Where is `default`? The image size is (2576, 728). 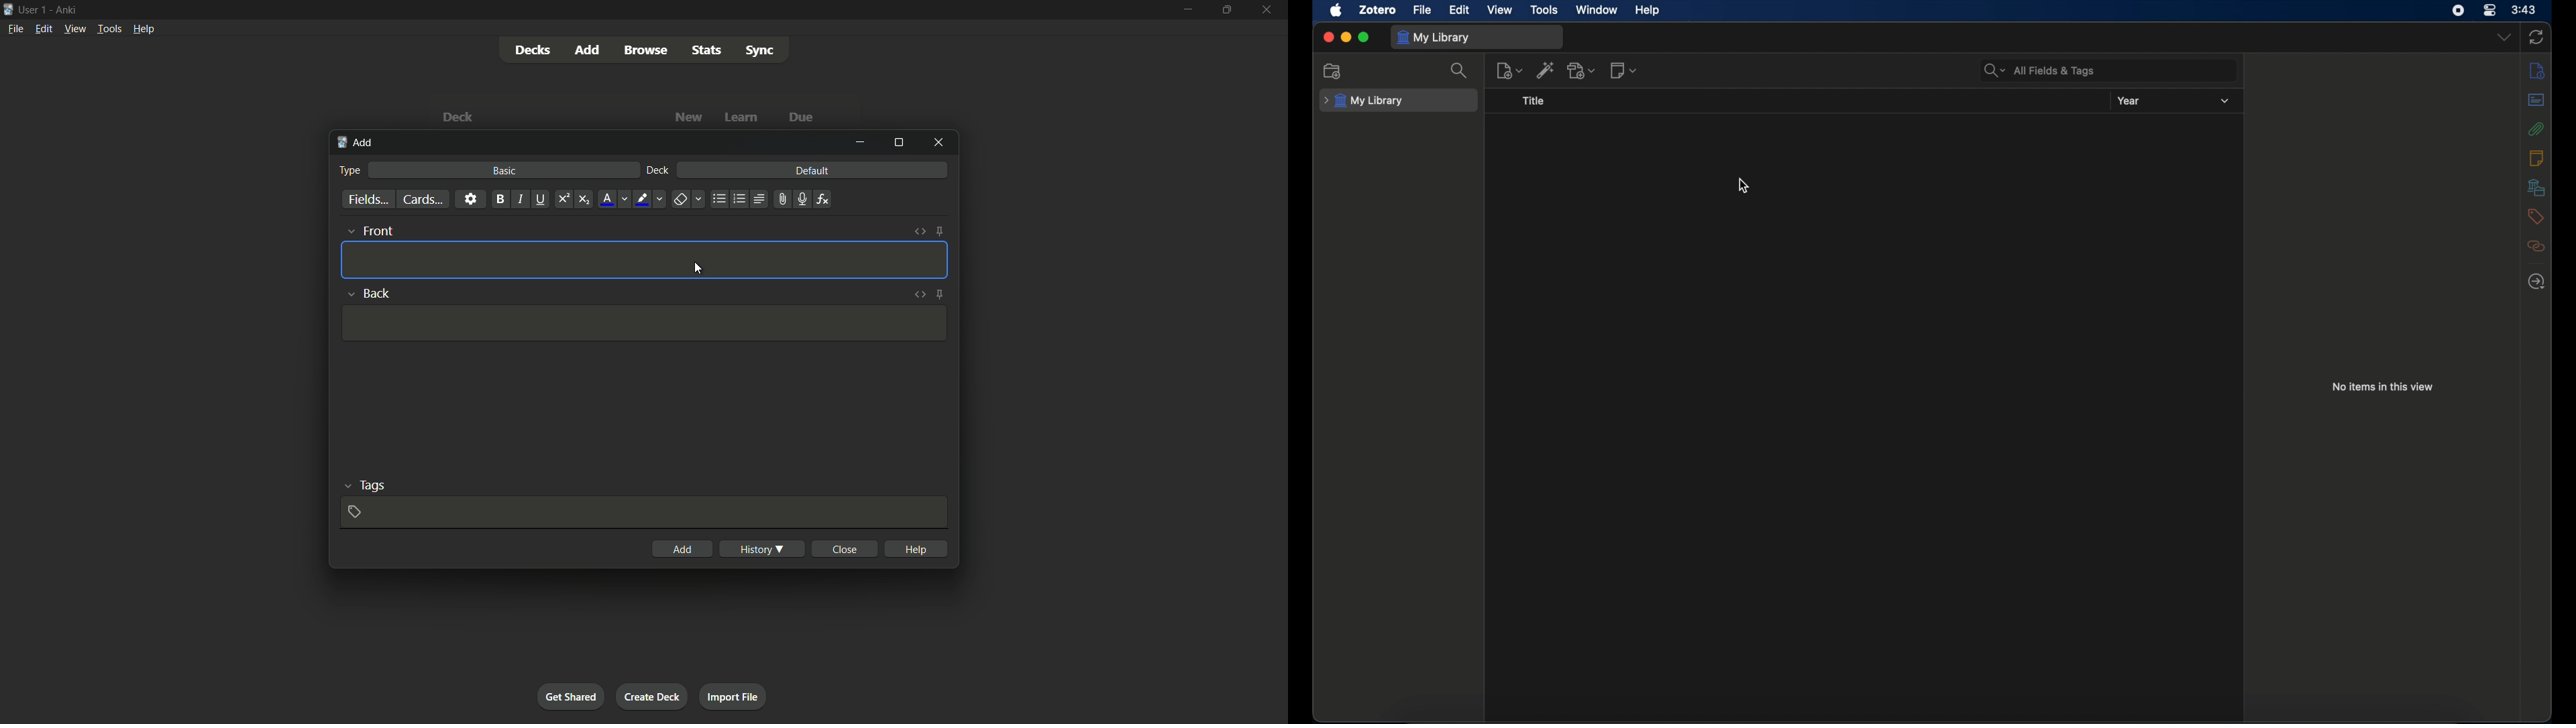
default is located at coordinates (812, 170).